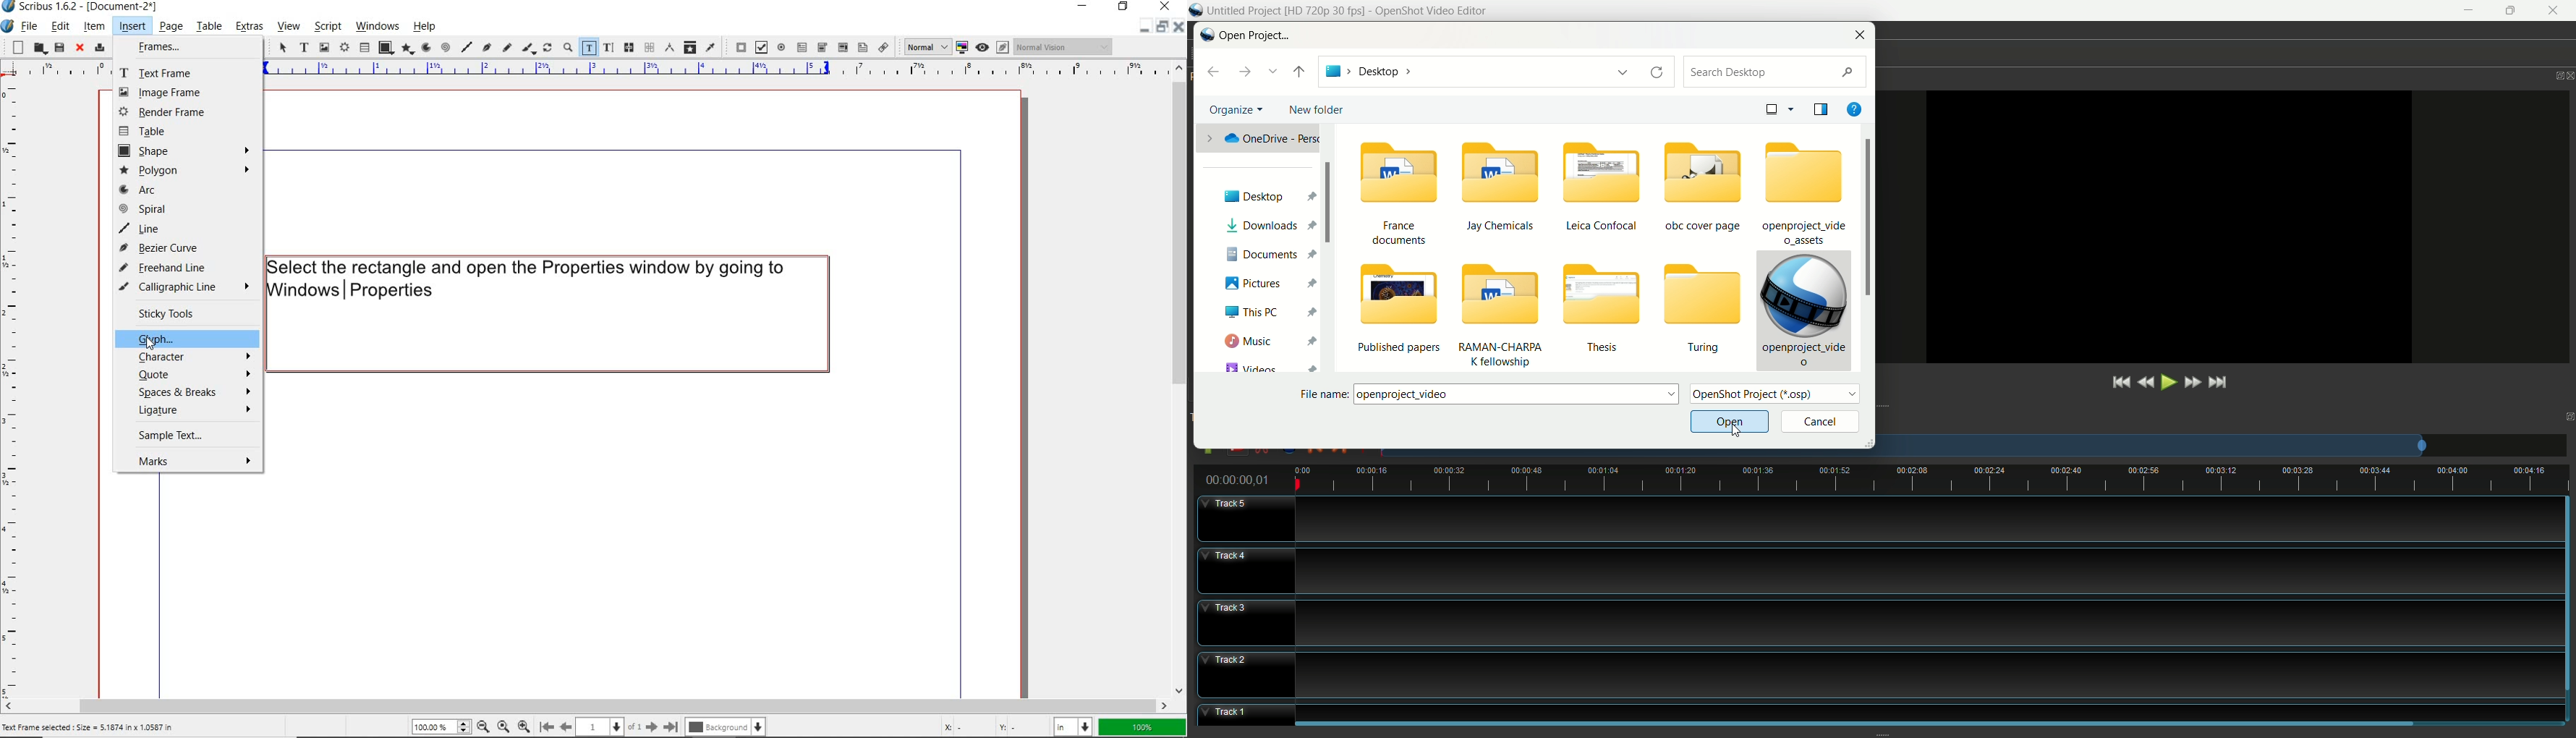 This screenshot has width=2576, height=756. Describe the element at coordinates (630, 48) in the screenshot. I see `link text frames` at that location.